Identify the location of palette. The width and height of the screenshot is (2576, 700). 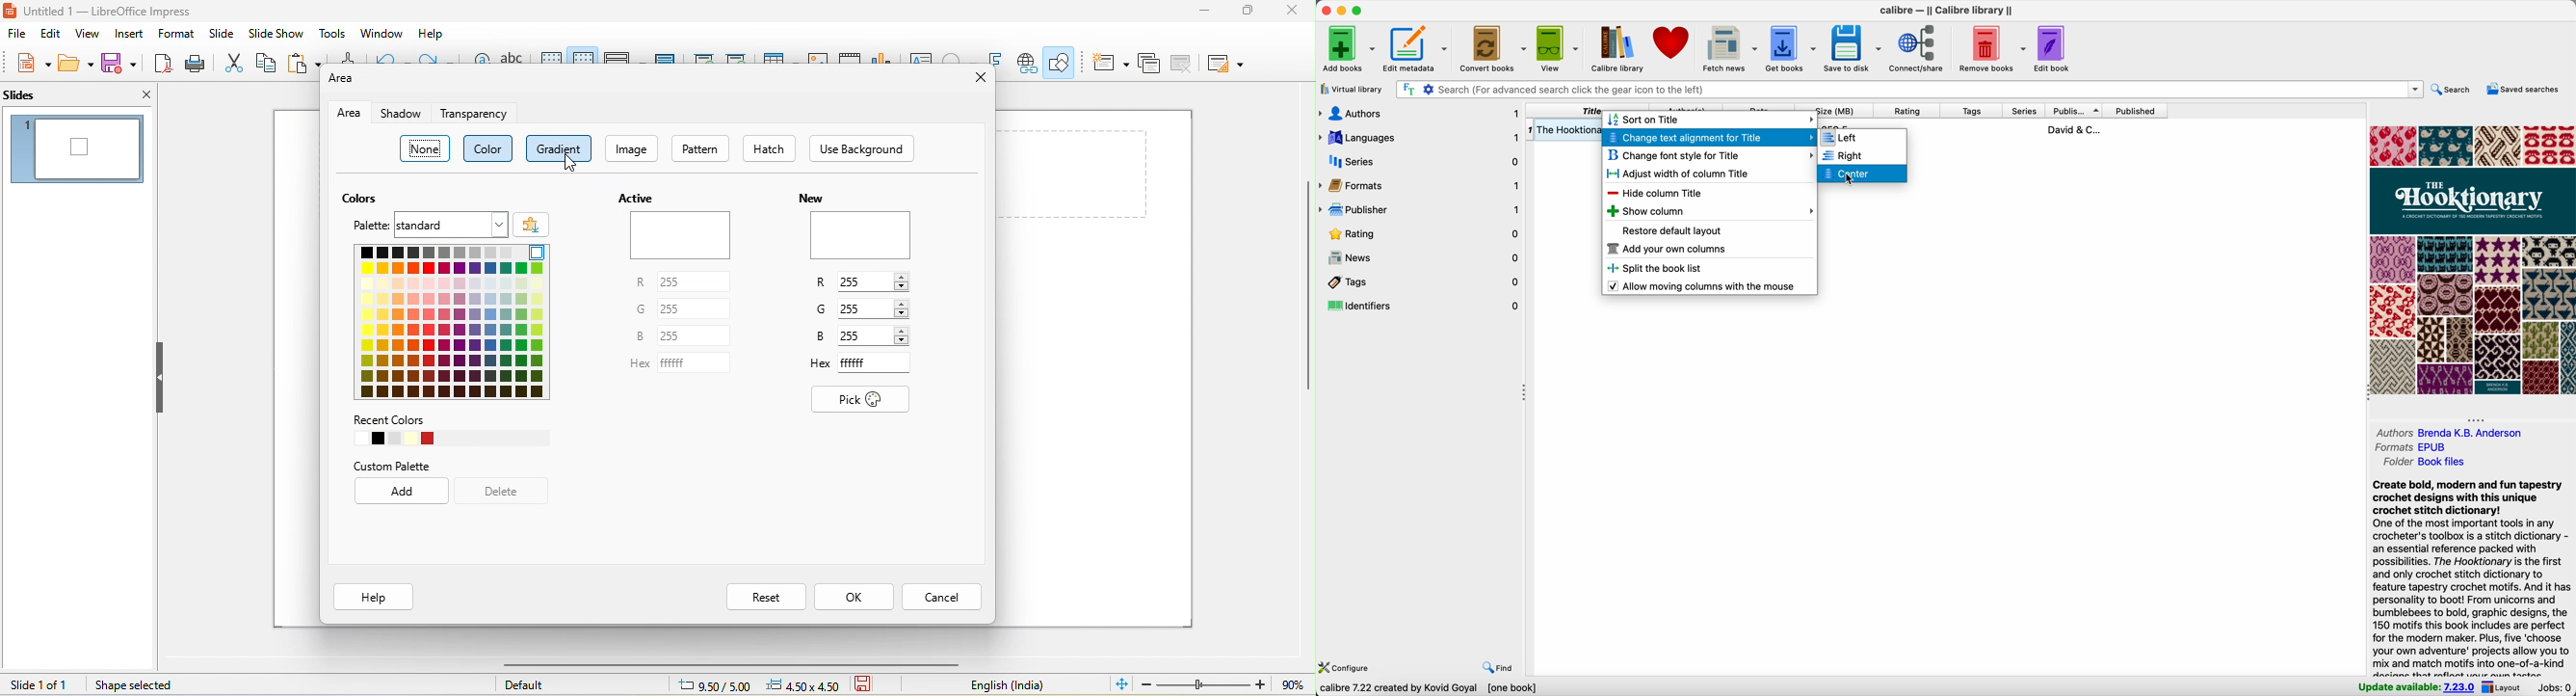
(368, 227).